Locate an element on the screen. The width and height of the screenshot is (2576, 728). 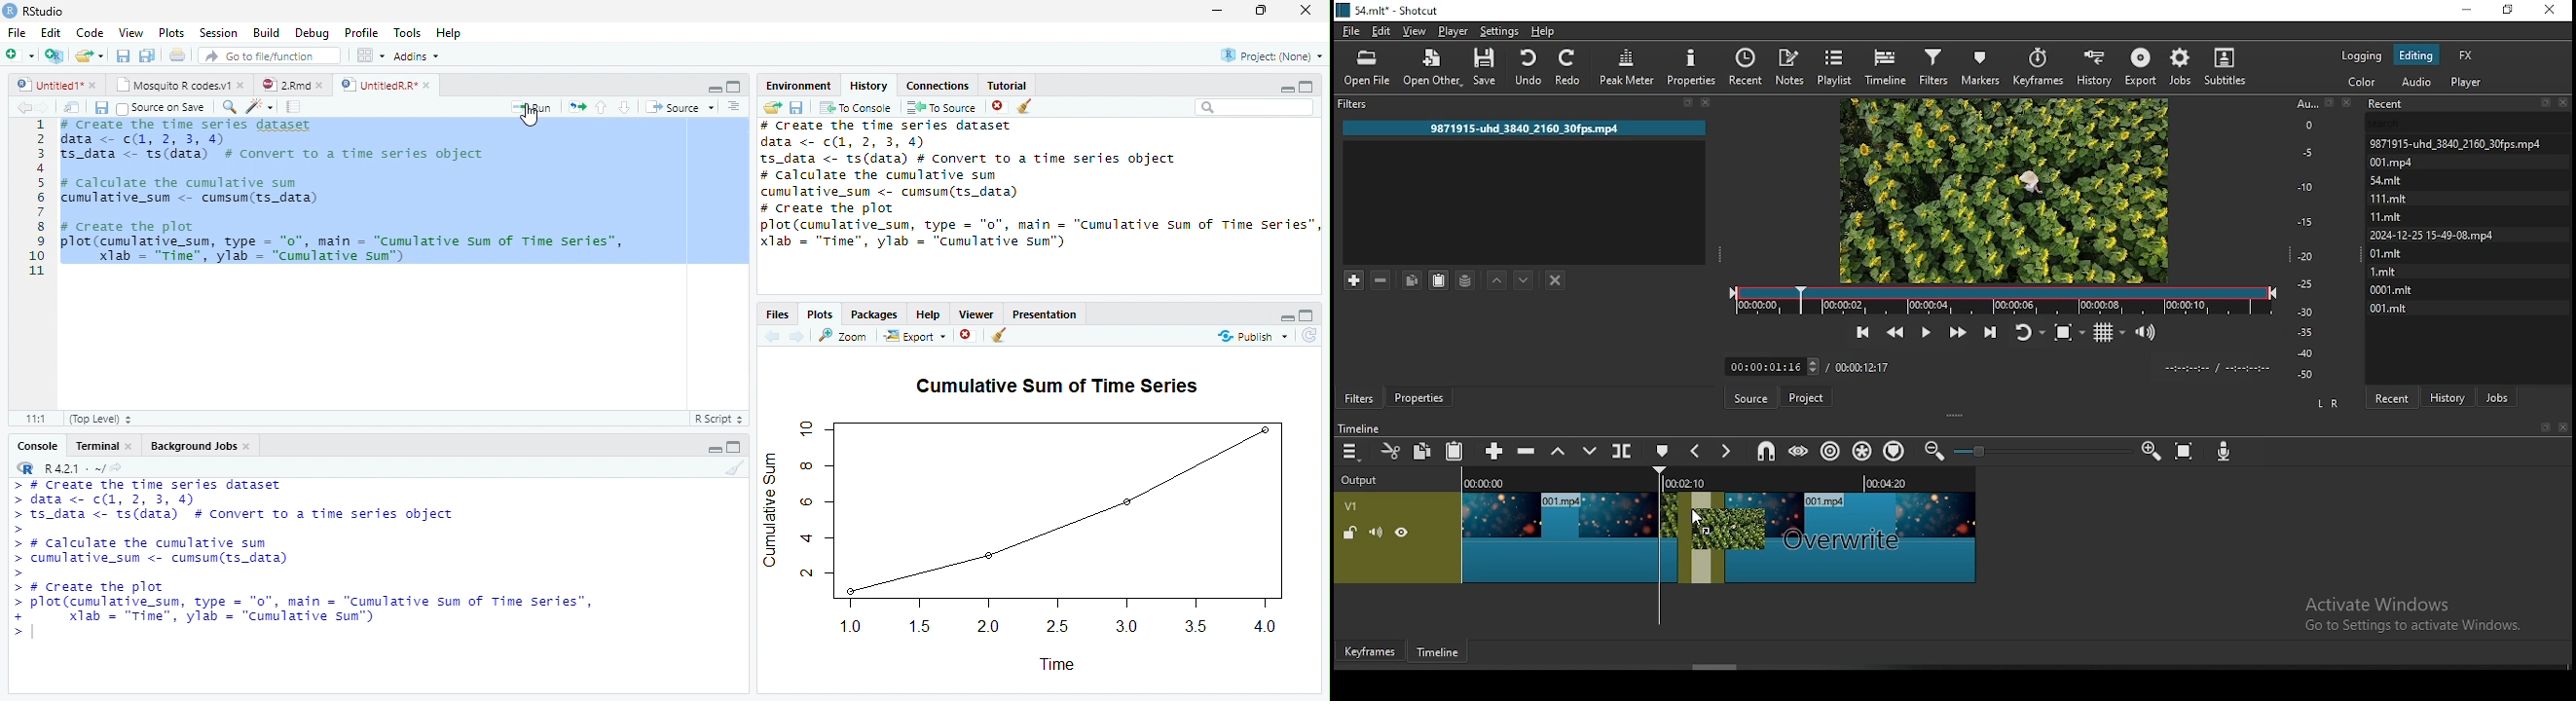
Progress bar is located at coordinates (2002, 300).